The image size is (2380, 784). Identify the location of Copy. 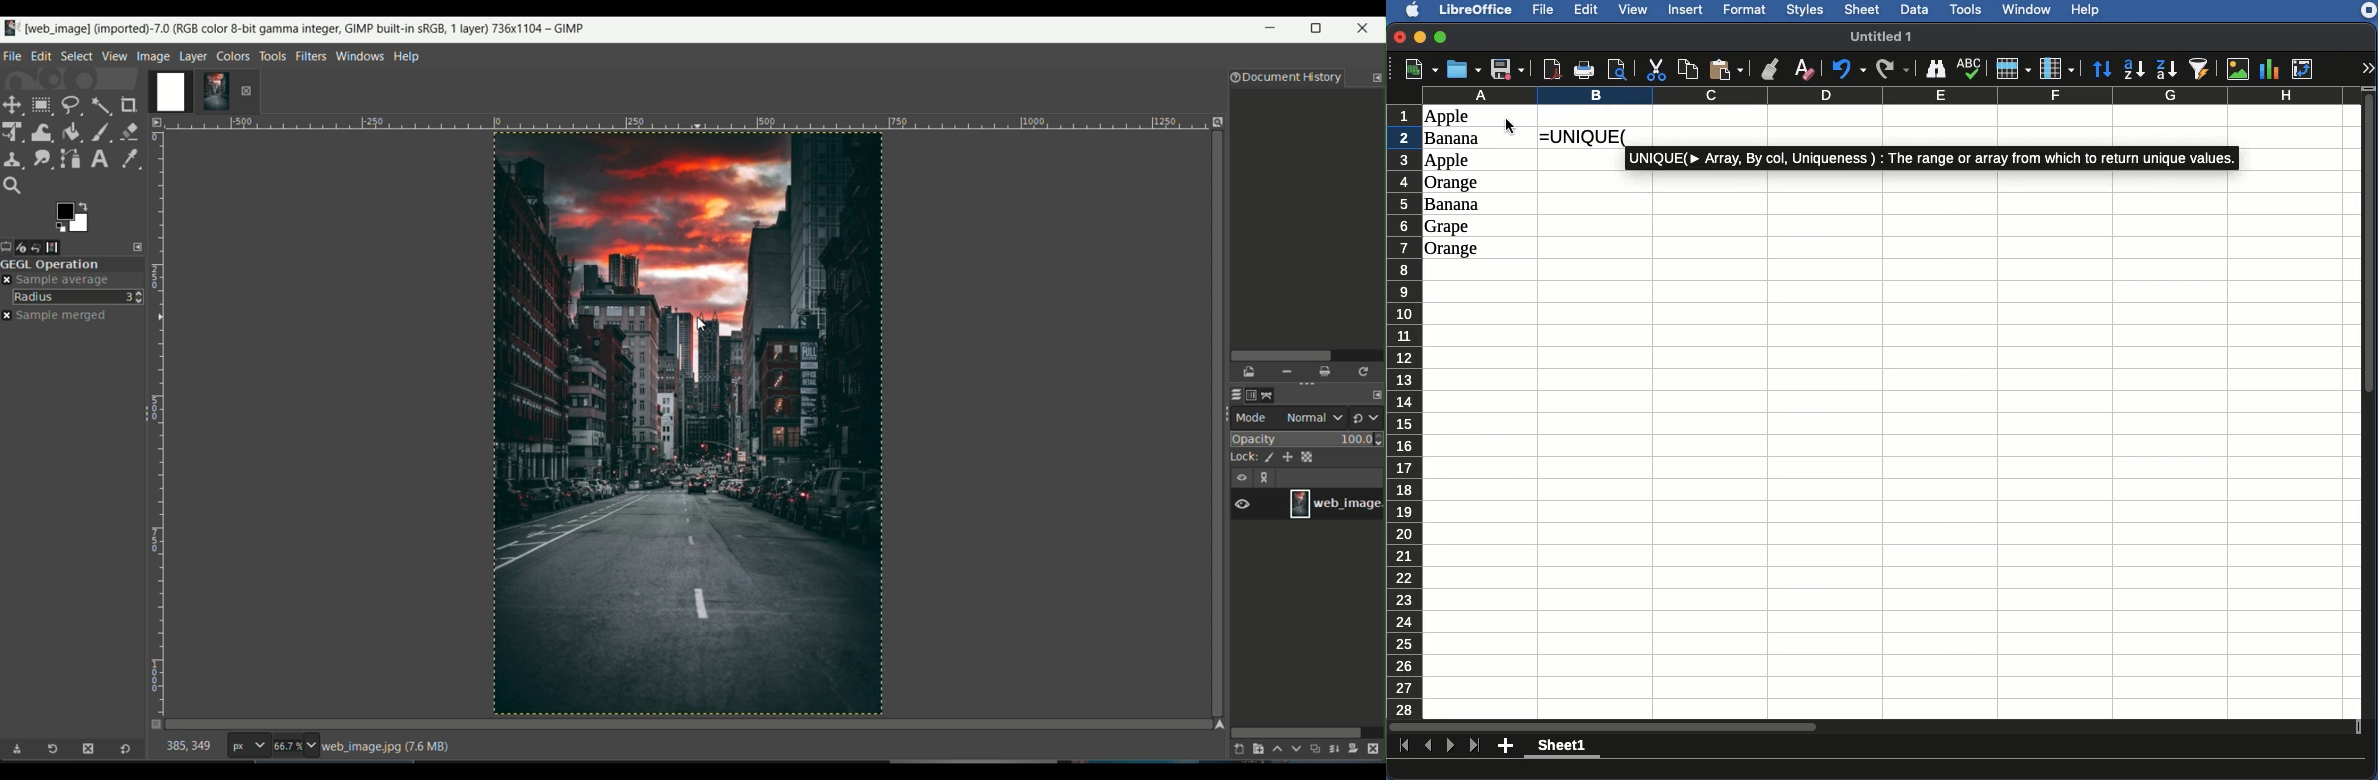
(1688, 69).